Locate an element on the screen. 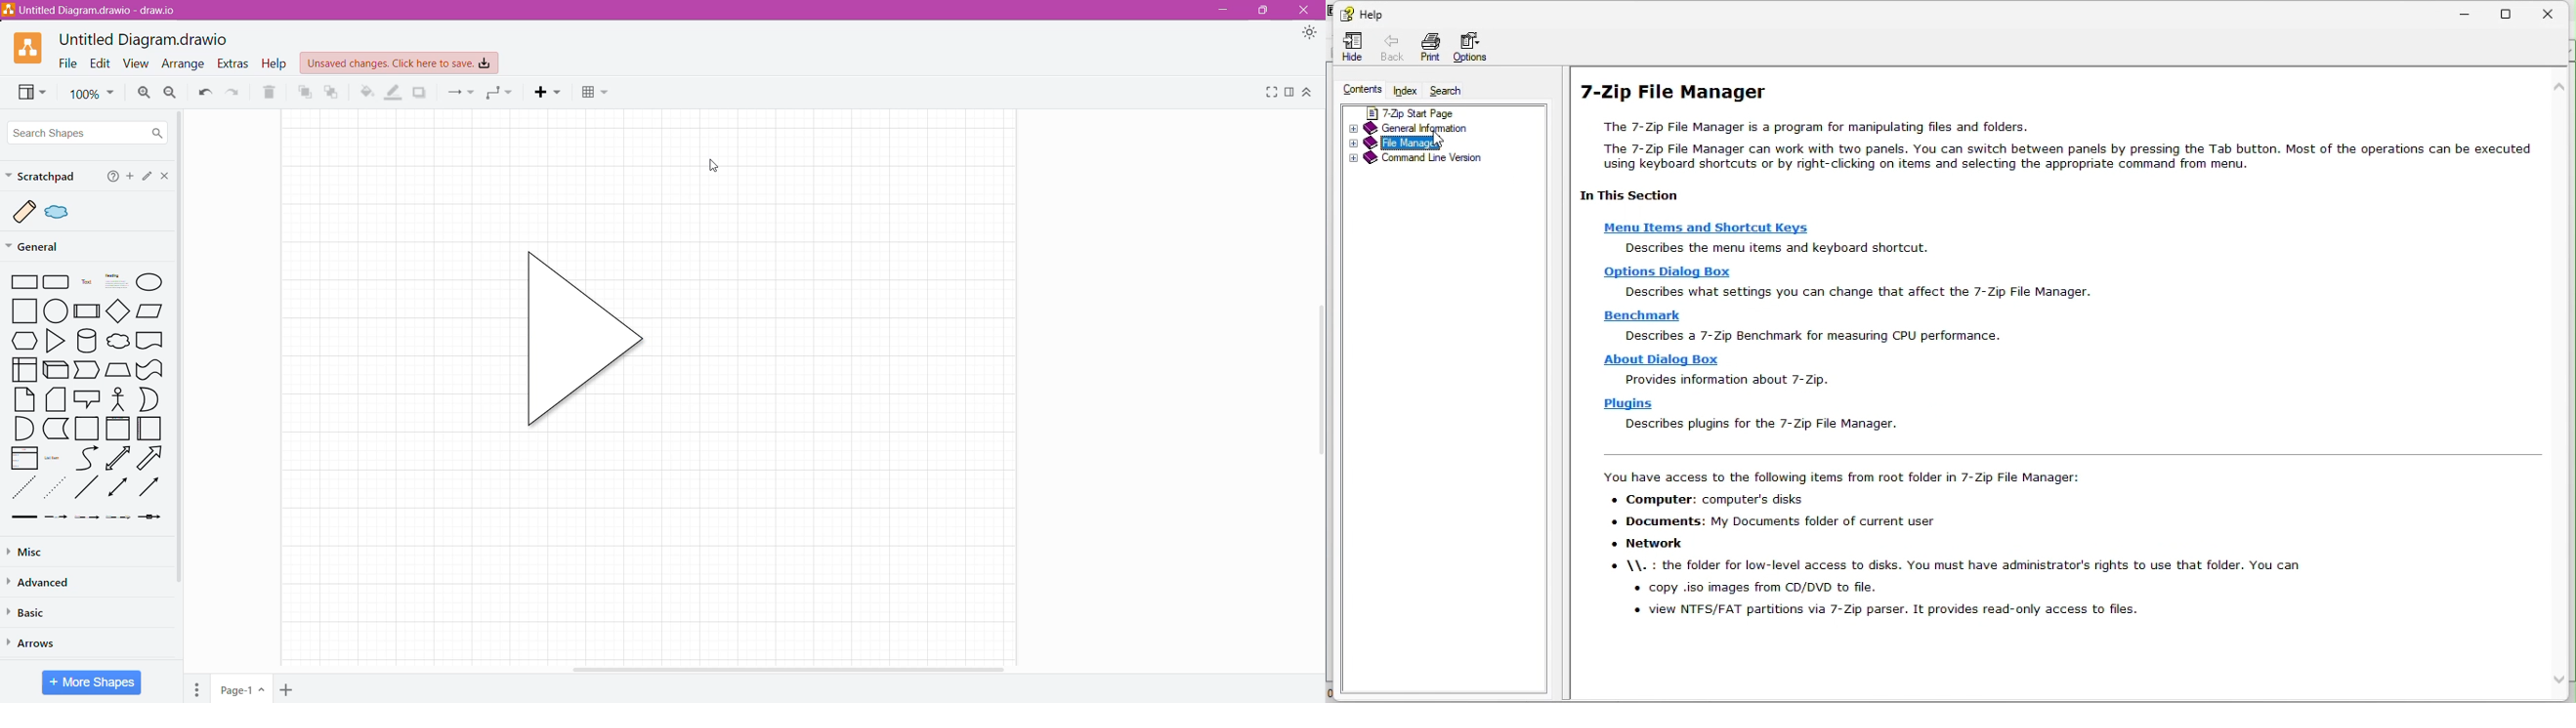  File is located at coordinates (68, 64).